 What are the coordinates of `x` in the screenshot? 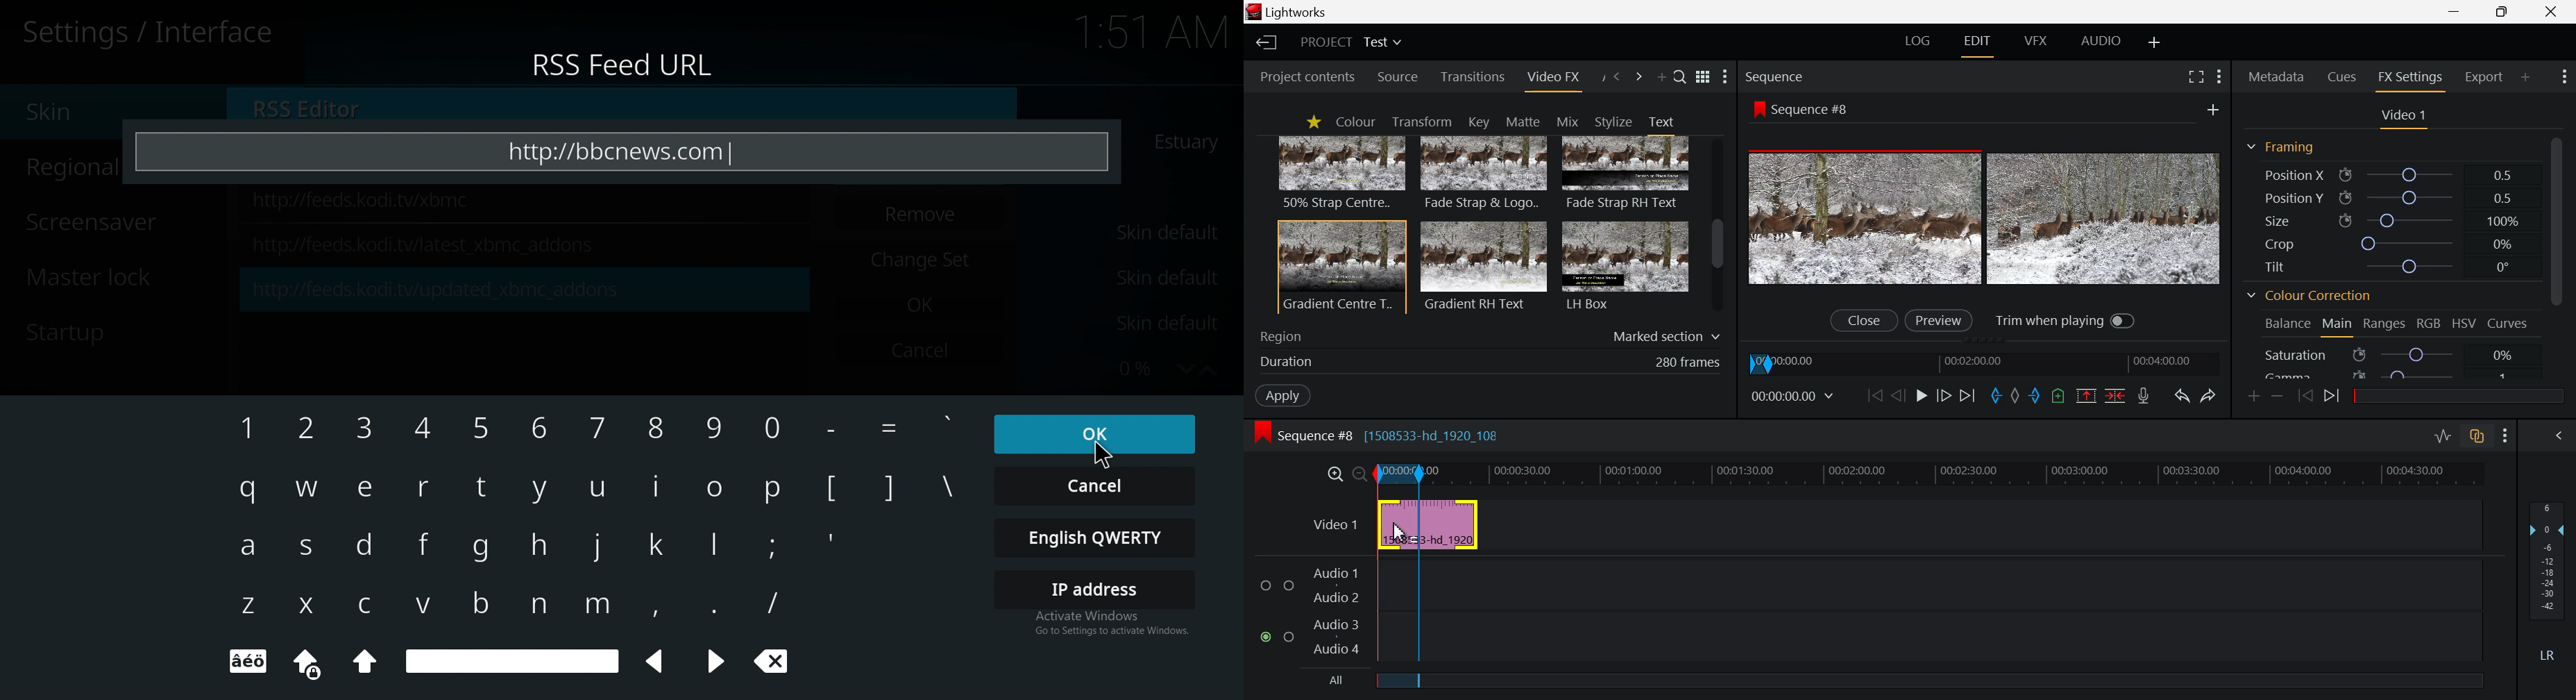 It's located at (302, 605).